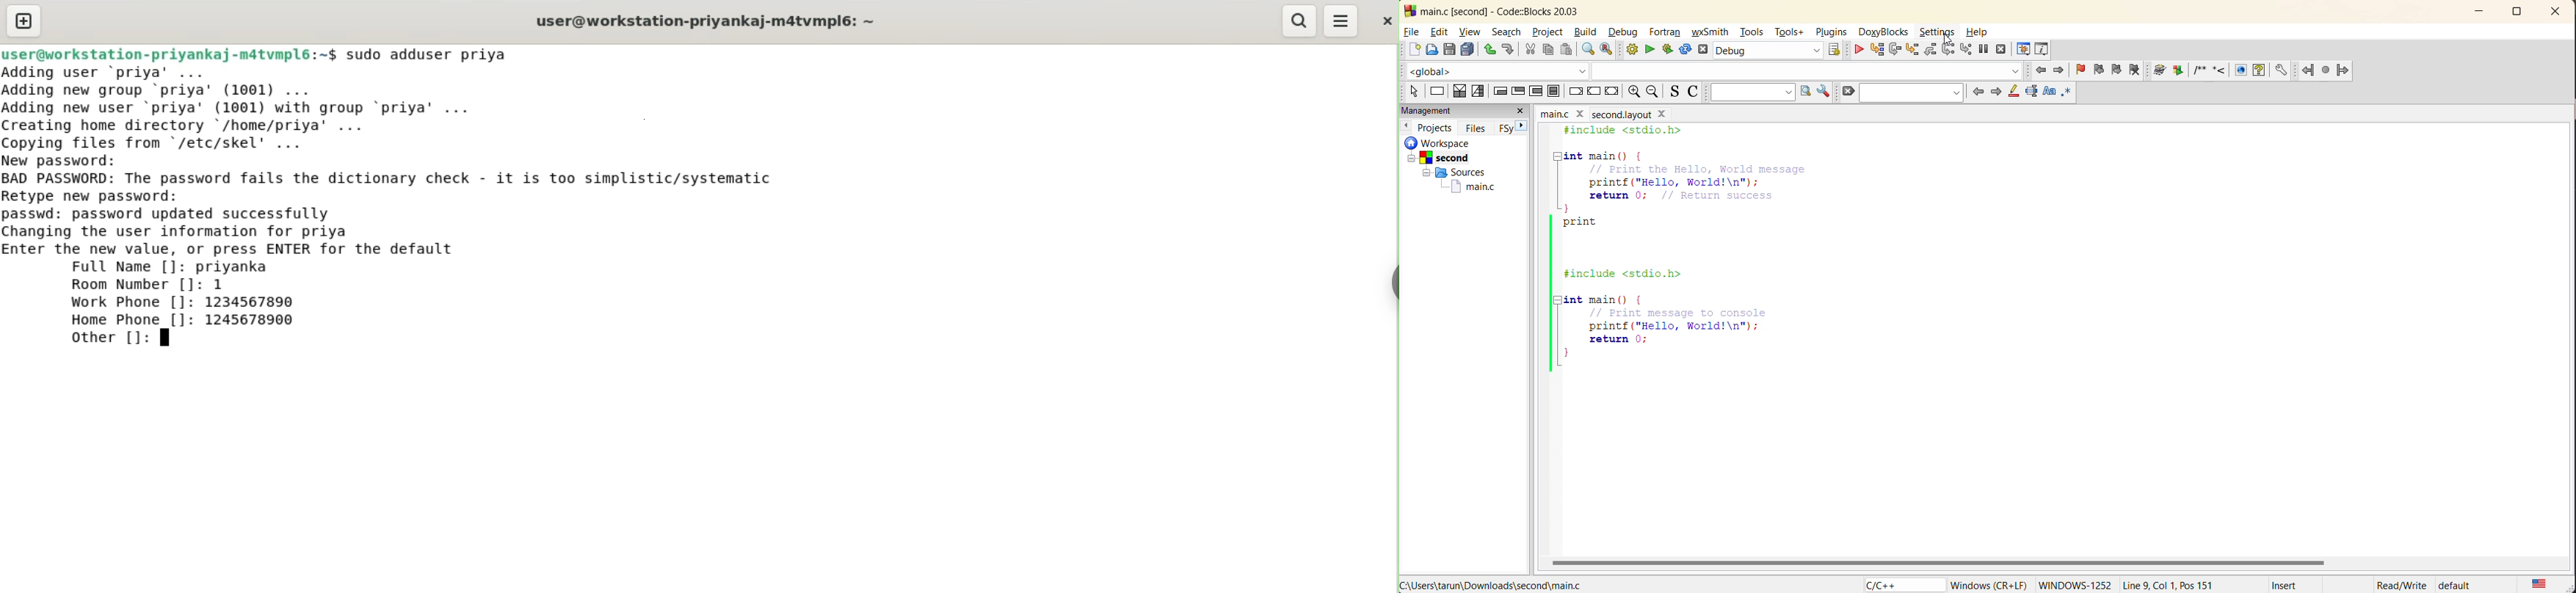 This screenshot has height=616, width=2576. What do you see at coordinates (2001, 48) in the screenshot?
I see `stop debugger` at bounding box center [2001, 48].